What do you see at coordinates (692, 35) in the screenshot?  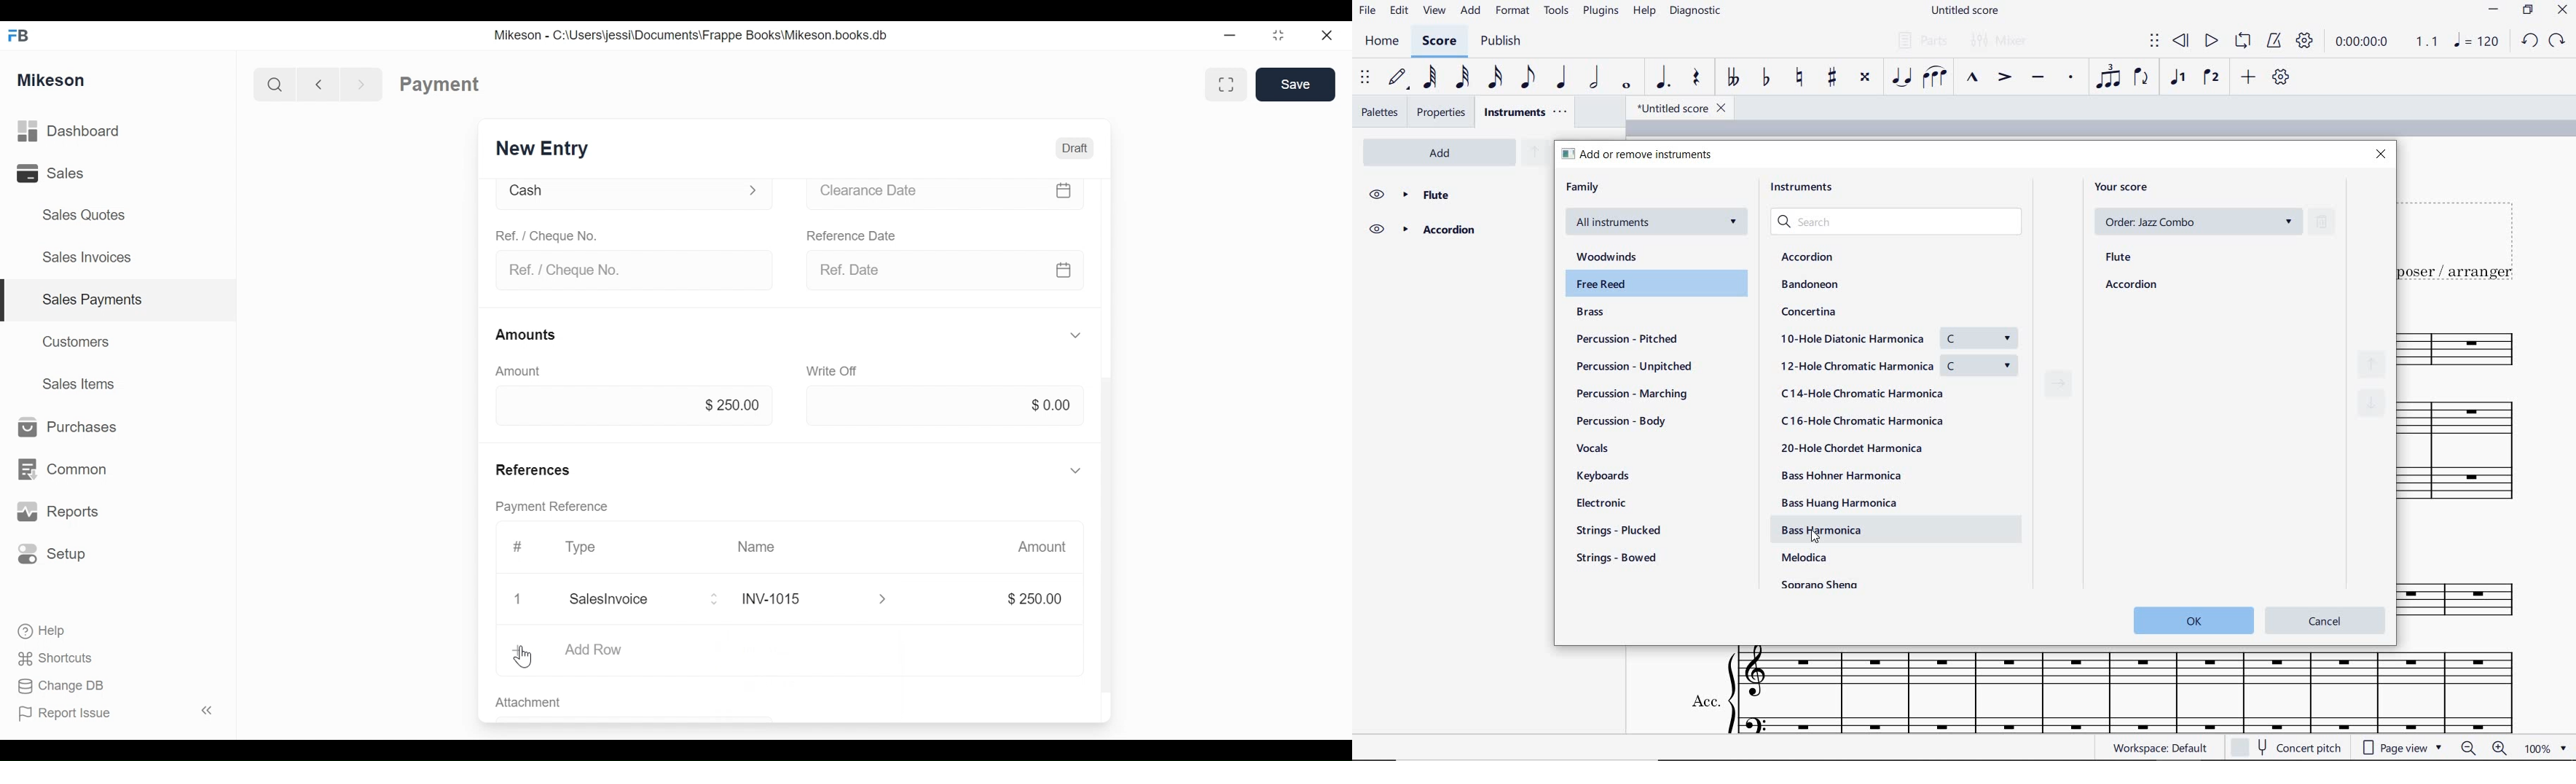 I see `Mikeson - C:\Users\jessi\Documents\Frappe Books\Mikeson.books.db` at bounding box center [692, 35].